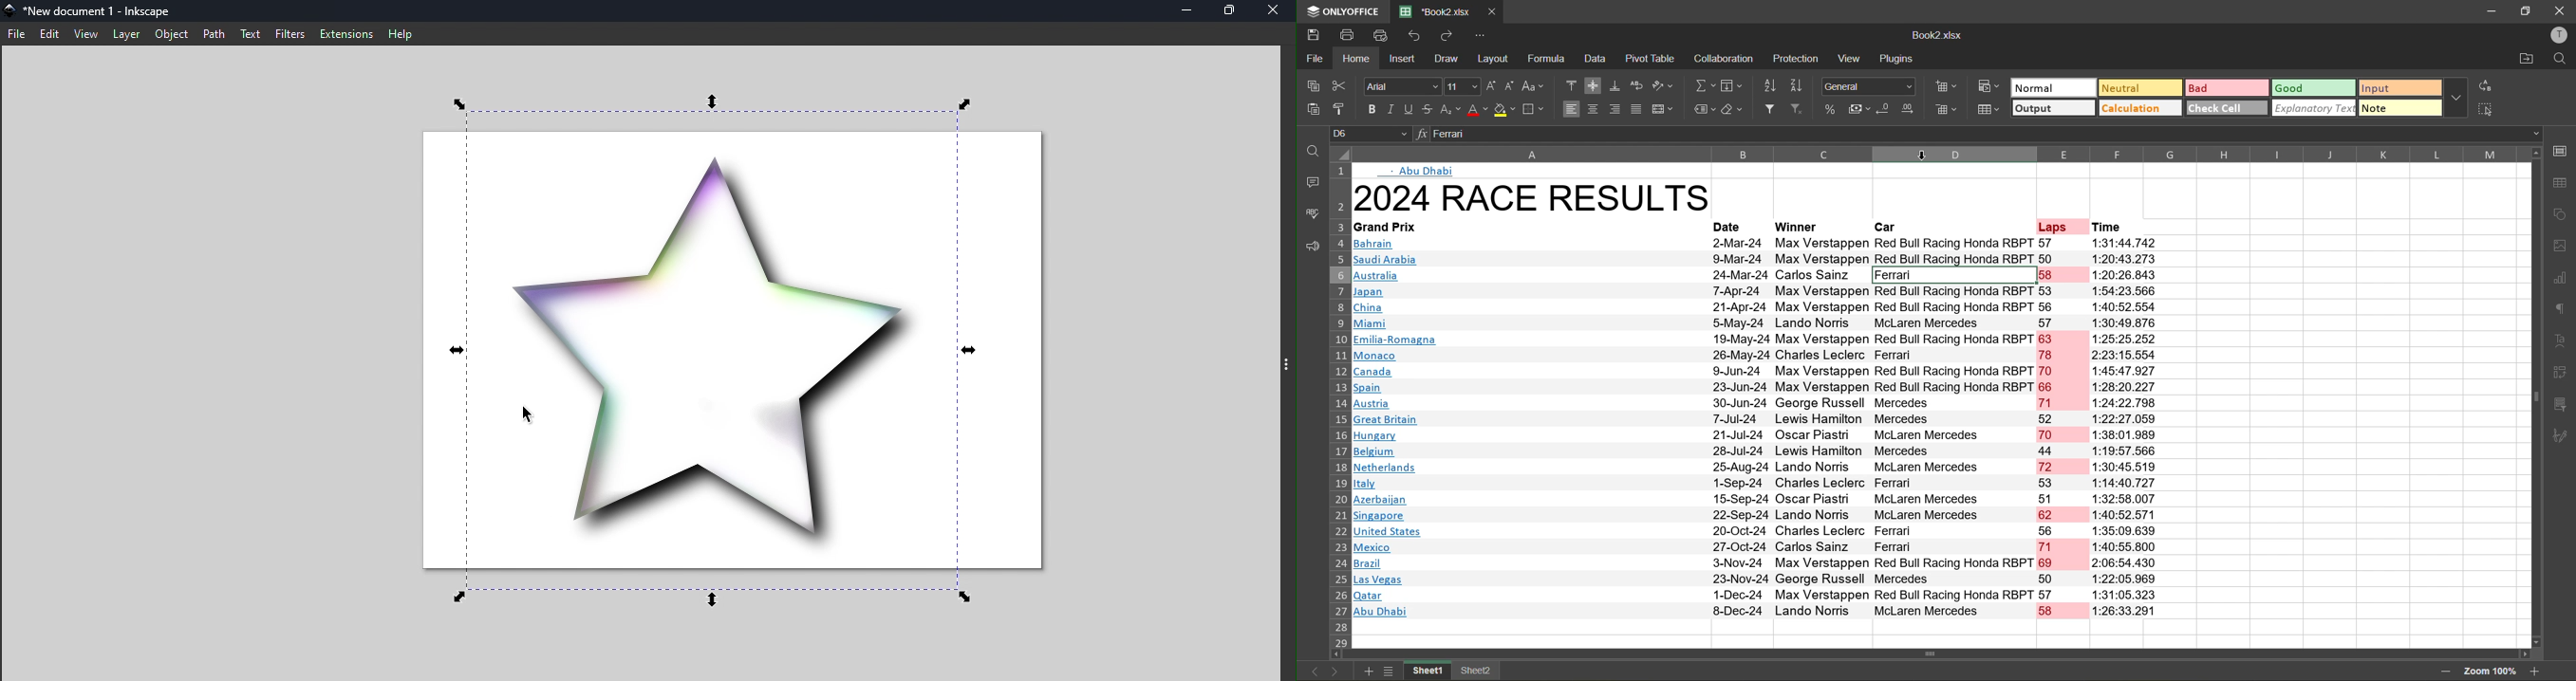 The width and height of the screenshot is (2576, 700). I want to click on move right, so click(2522, 654).